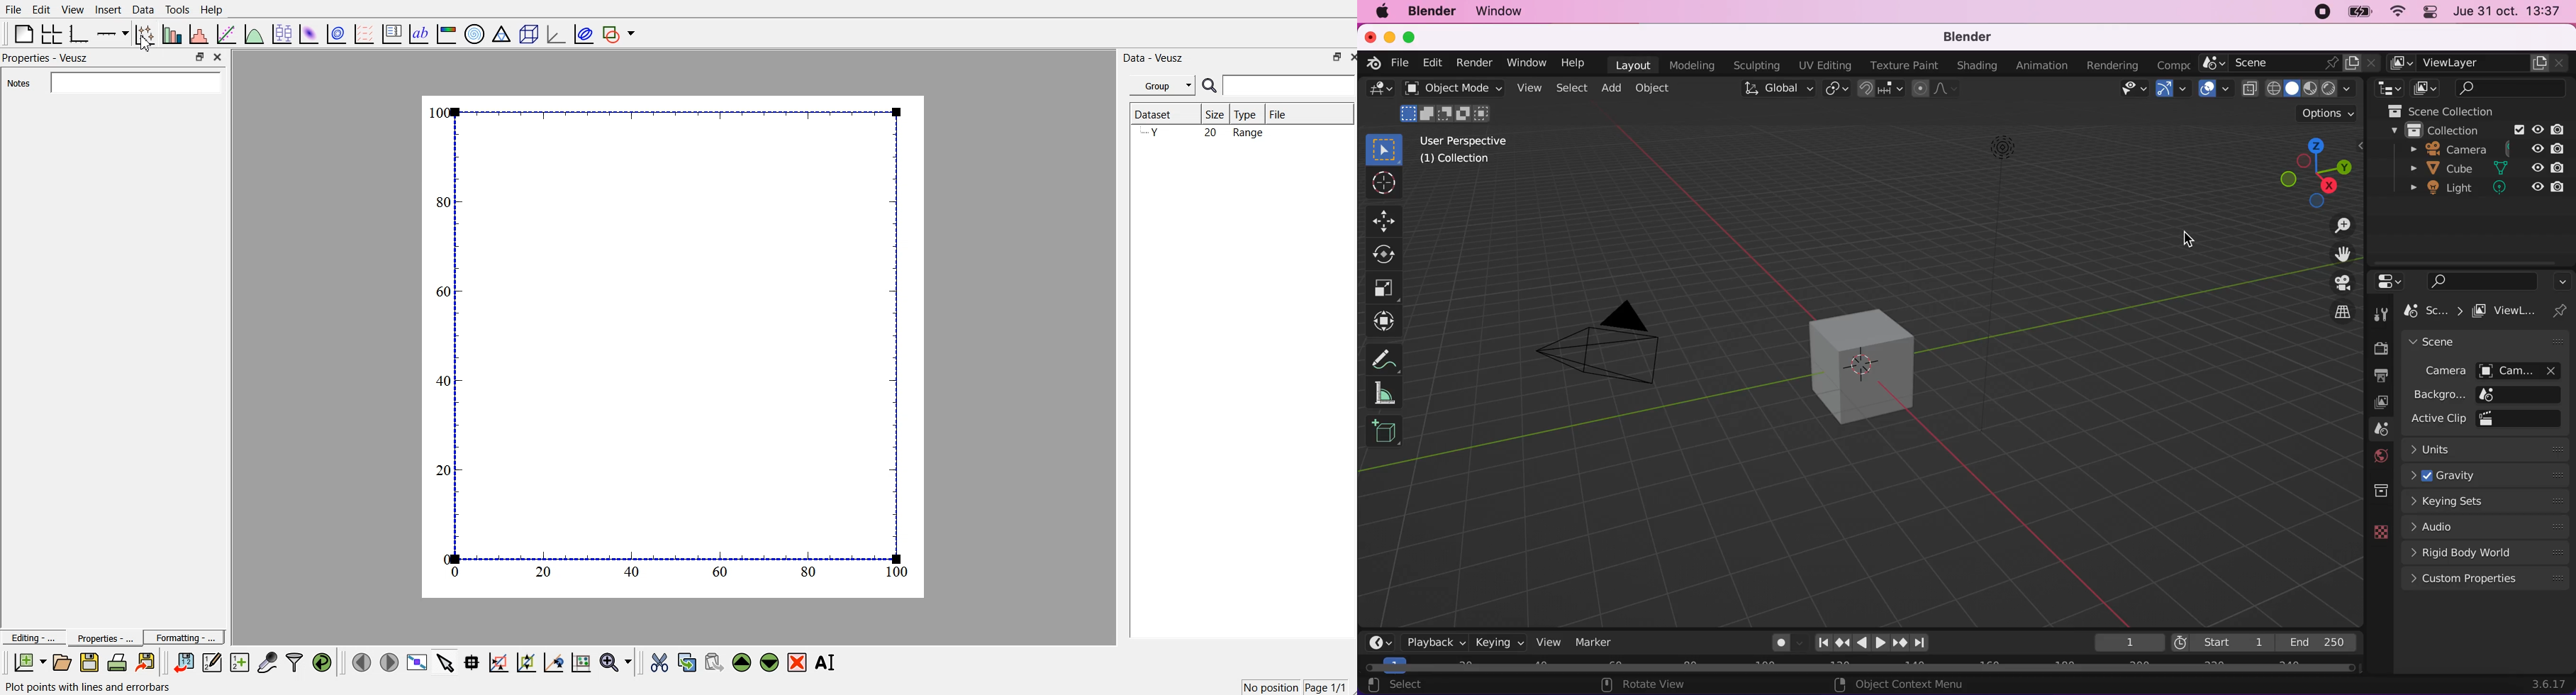 Image resolution: width=2576 pixels, height=700 pixels. Describe the element at coordinates (255, 33) in the screenshot. I see `plot a function` at that location.